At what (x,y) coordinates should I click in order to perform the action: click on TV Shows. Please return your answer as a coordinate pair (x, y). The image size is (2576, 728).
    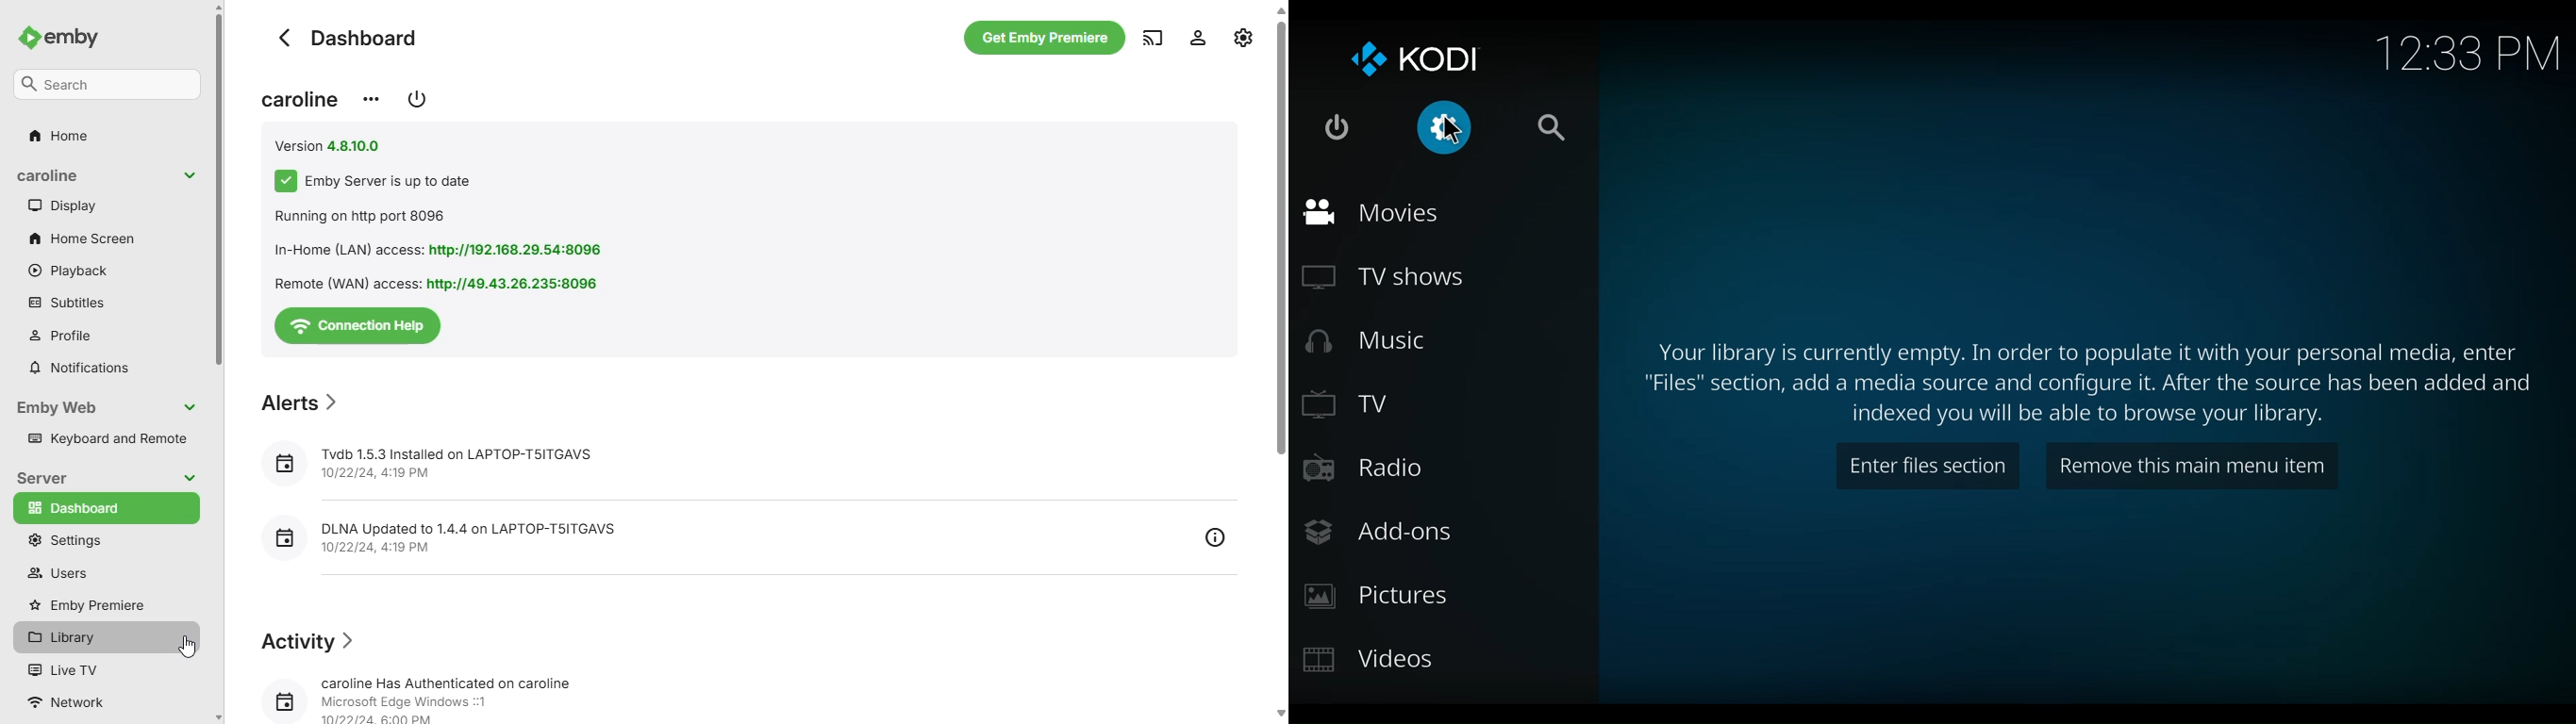
    Looking at the image, I should click on (1383, 278).